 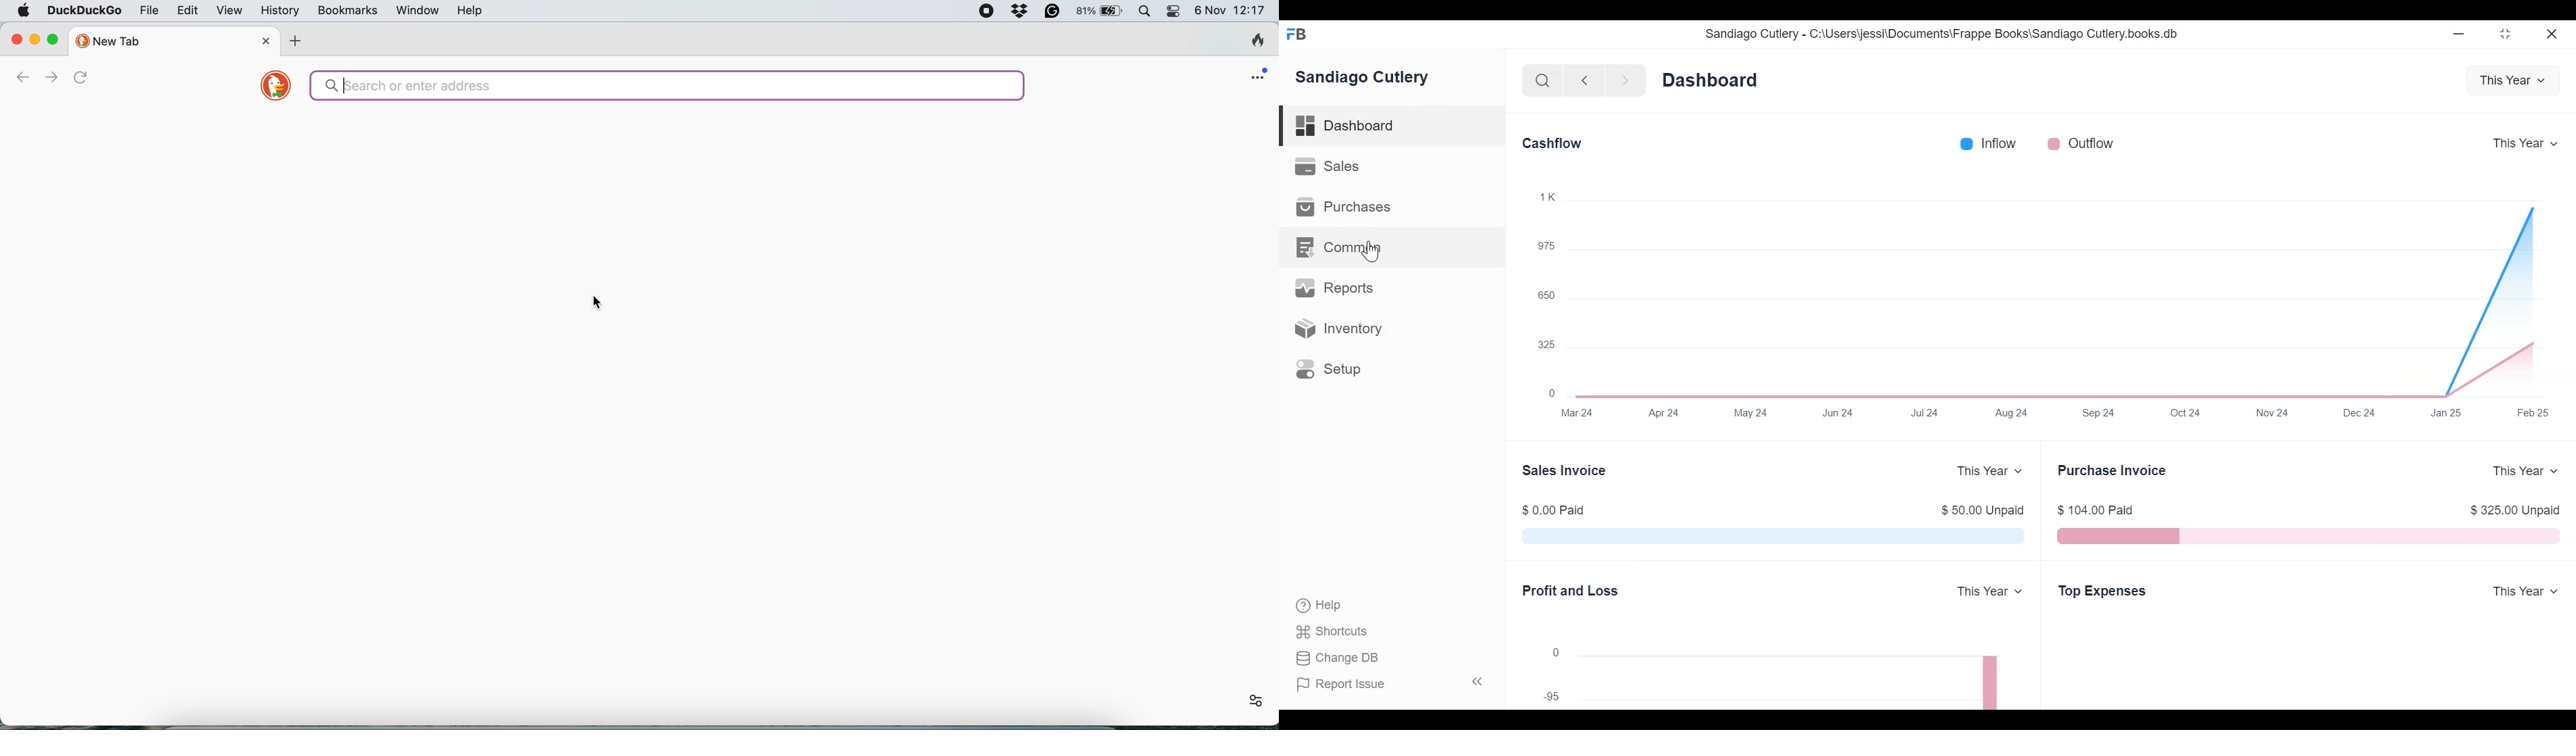 What do you see at coordinates (2529, 413) in the screenshot?
I see `Feb 25` at bounding box center [2529, 413].